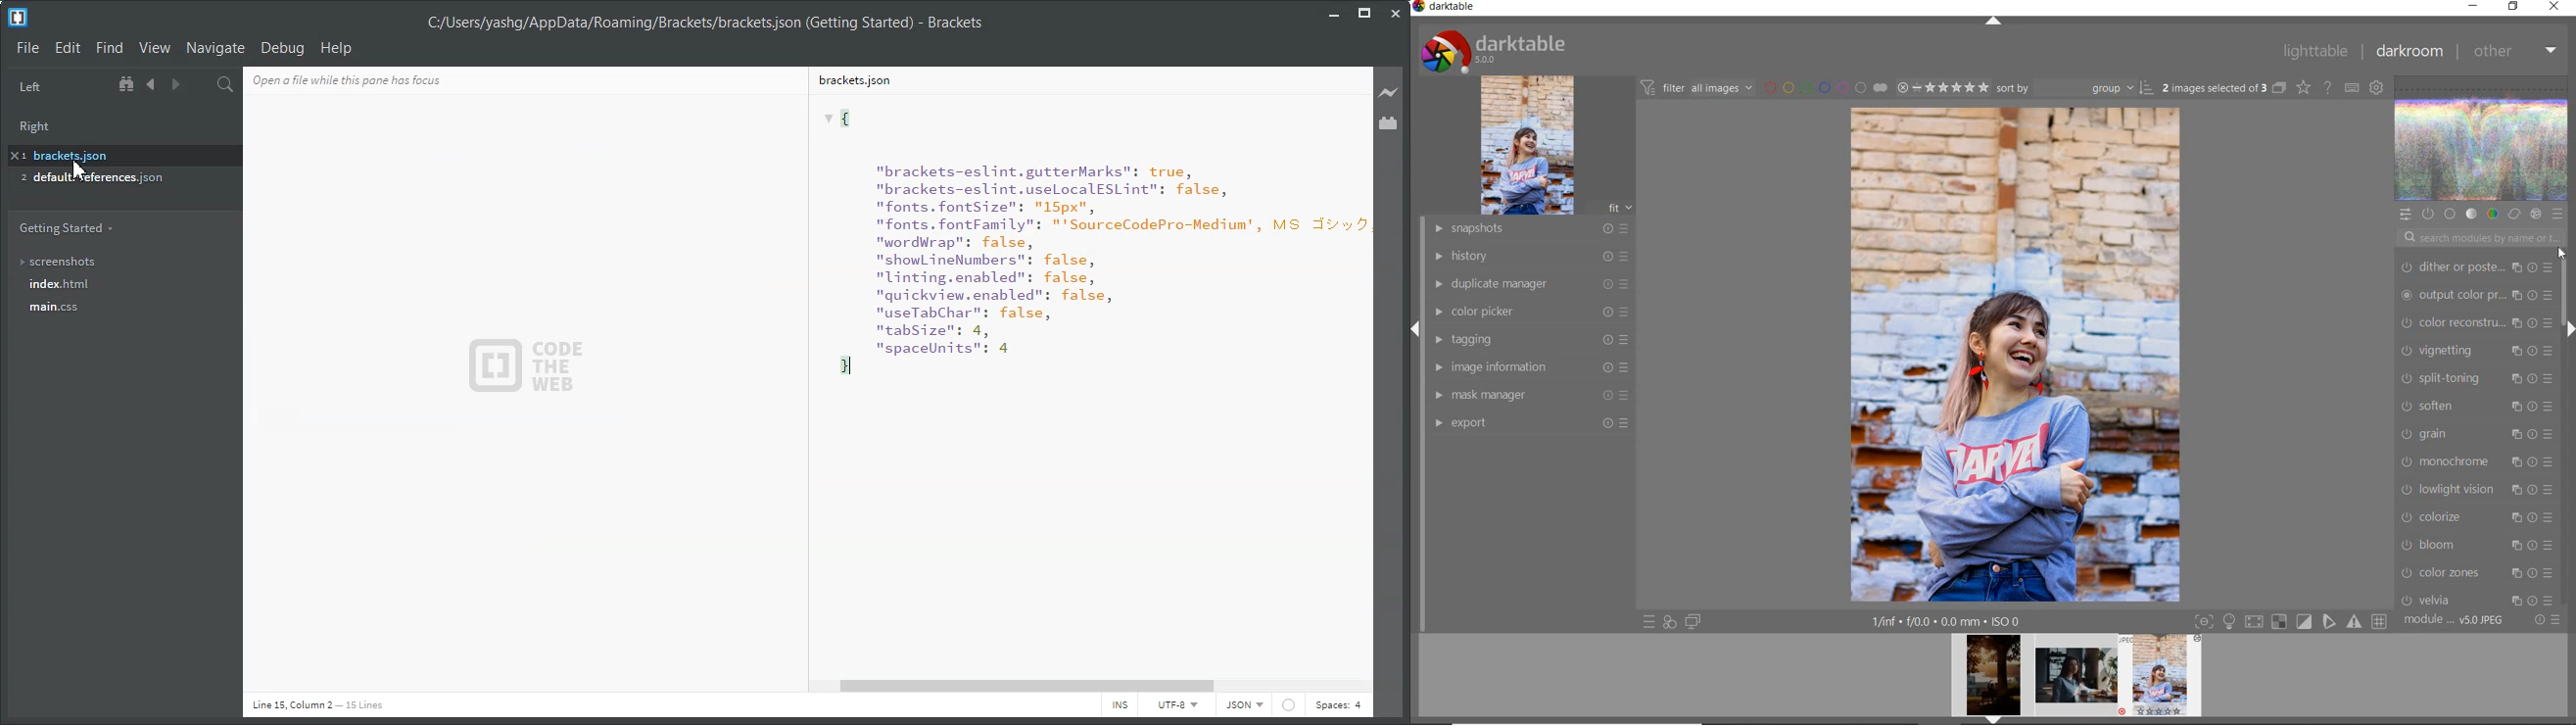  I want to click on Find in File, so click(225, 84).